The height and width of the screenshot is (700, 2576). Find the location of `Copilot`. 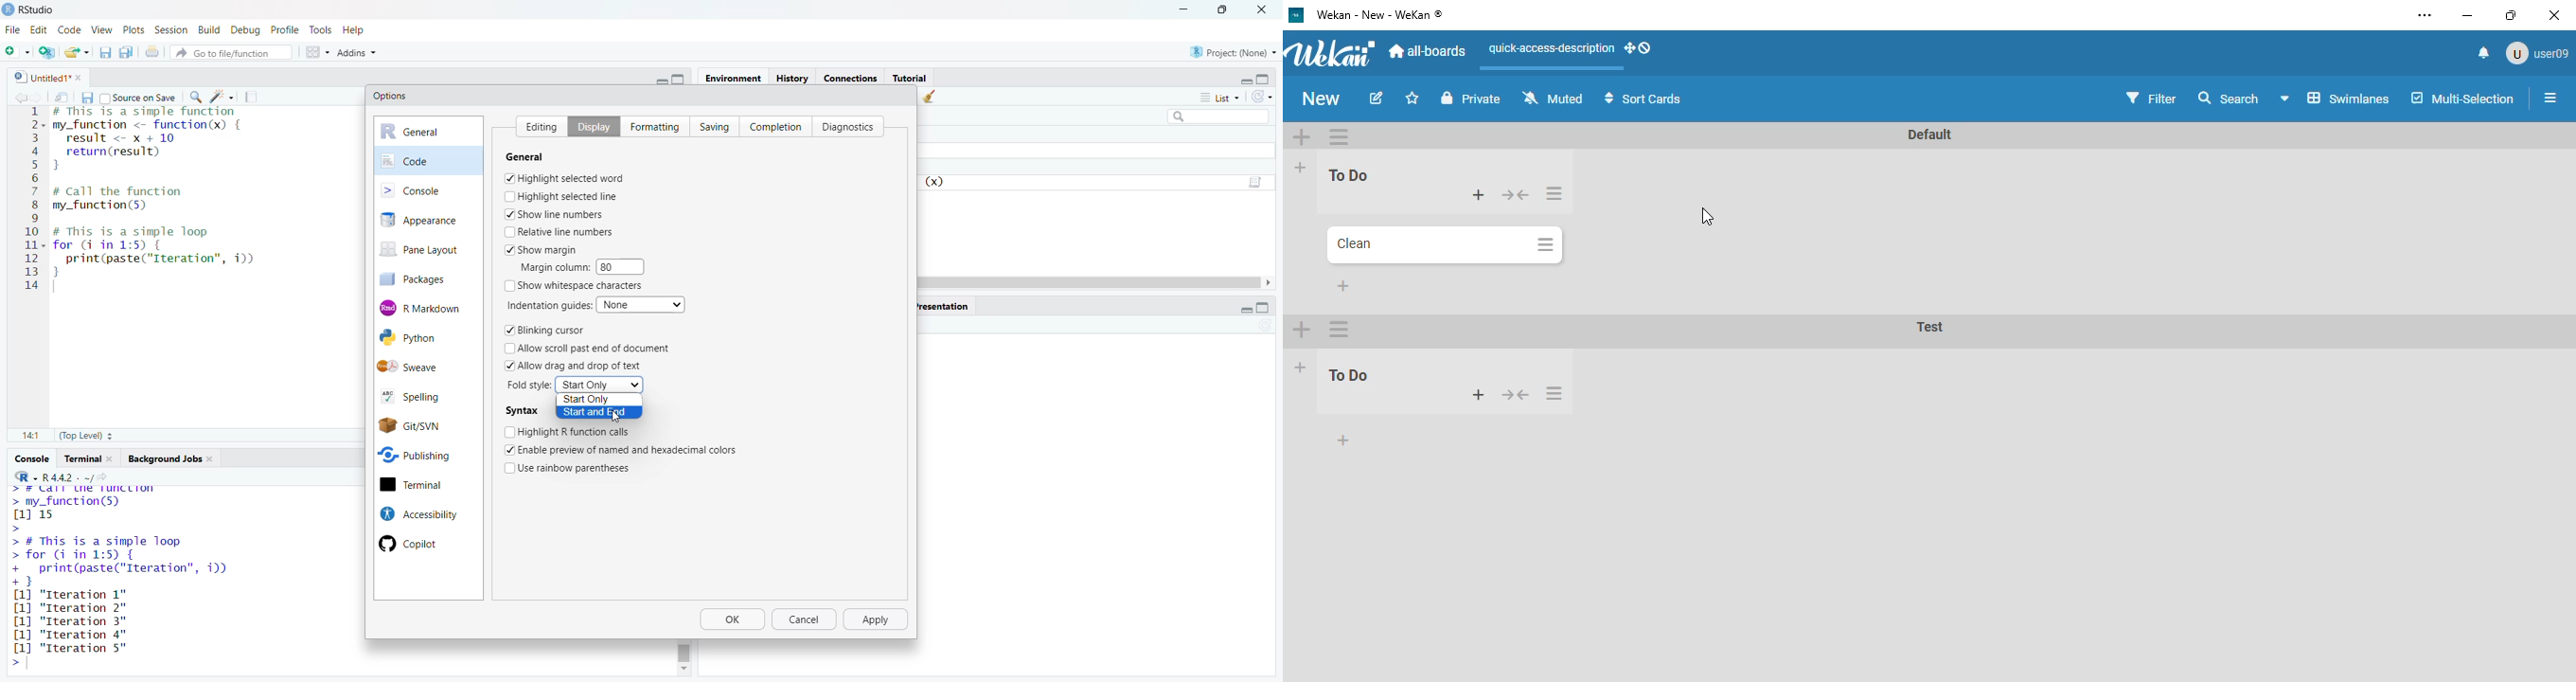

Copilot is located at coordinates (416, 544).